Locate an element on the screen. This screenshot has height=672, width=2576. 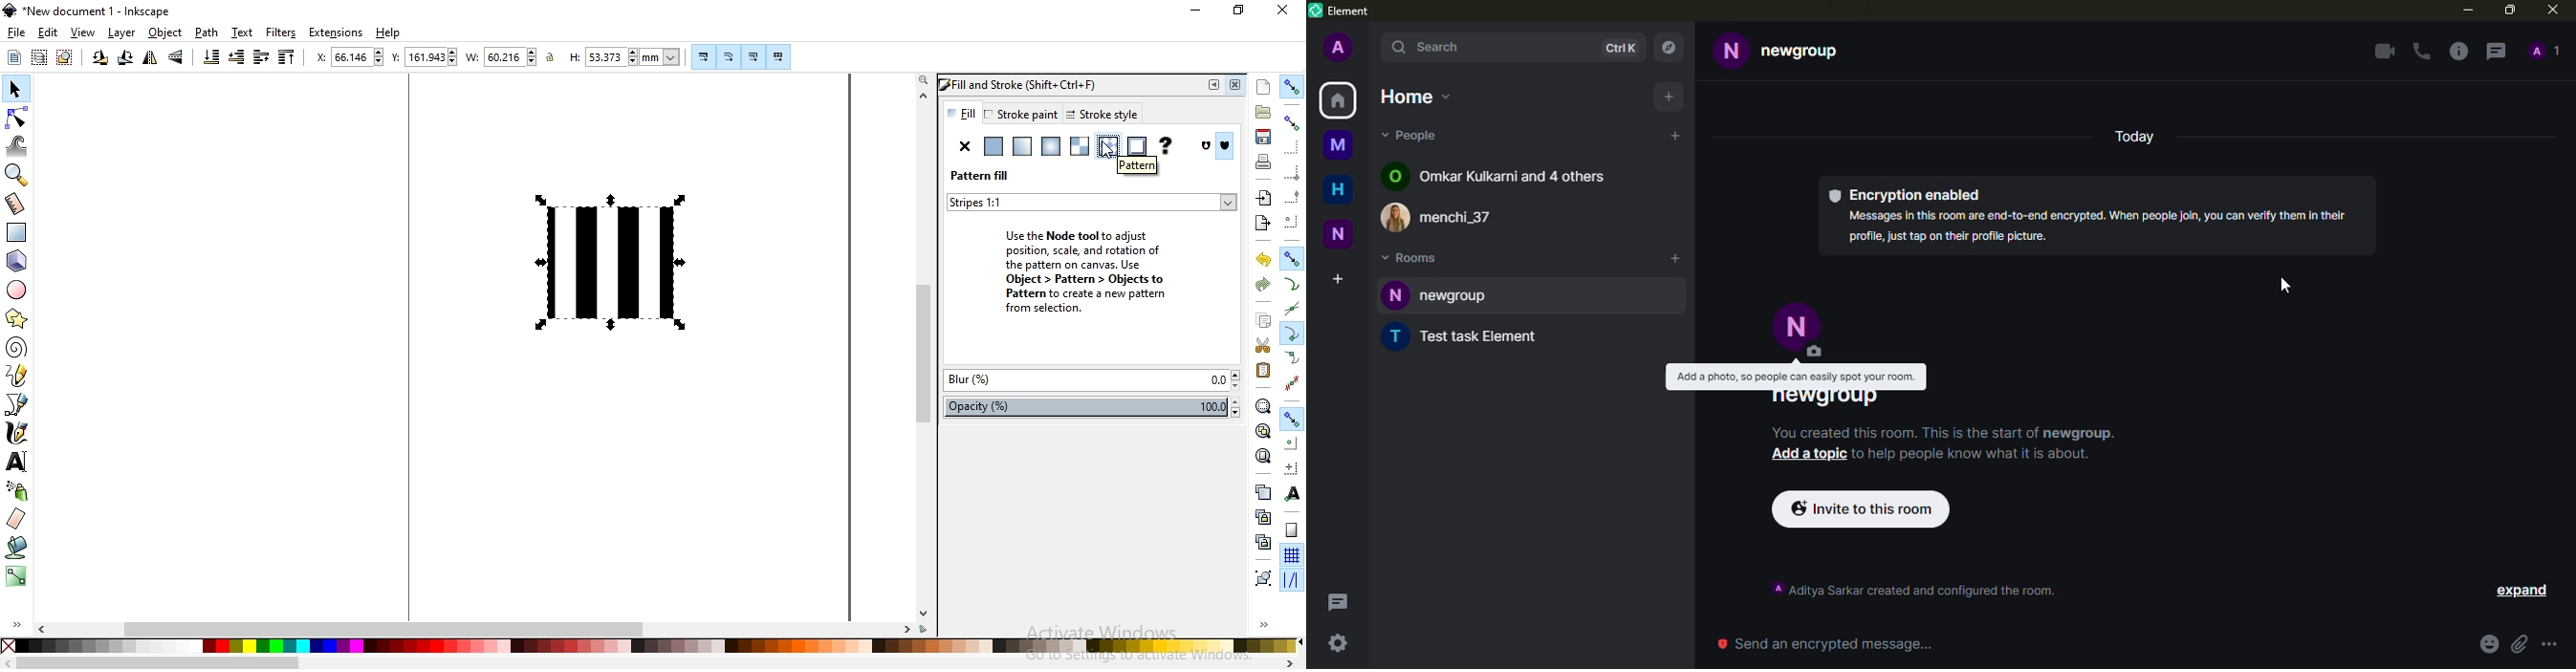
close is located at coordinates (2553, 9).